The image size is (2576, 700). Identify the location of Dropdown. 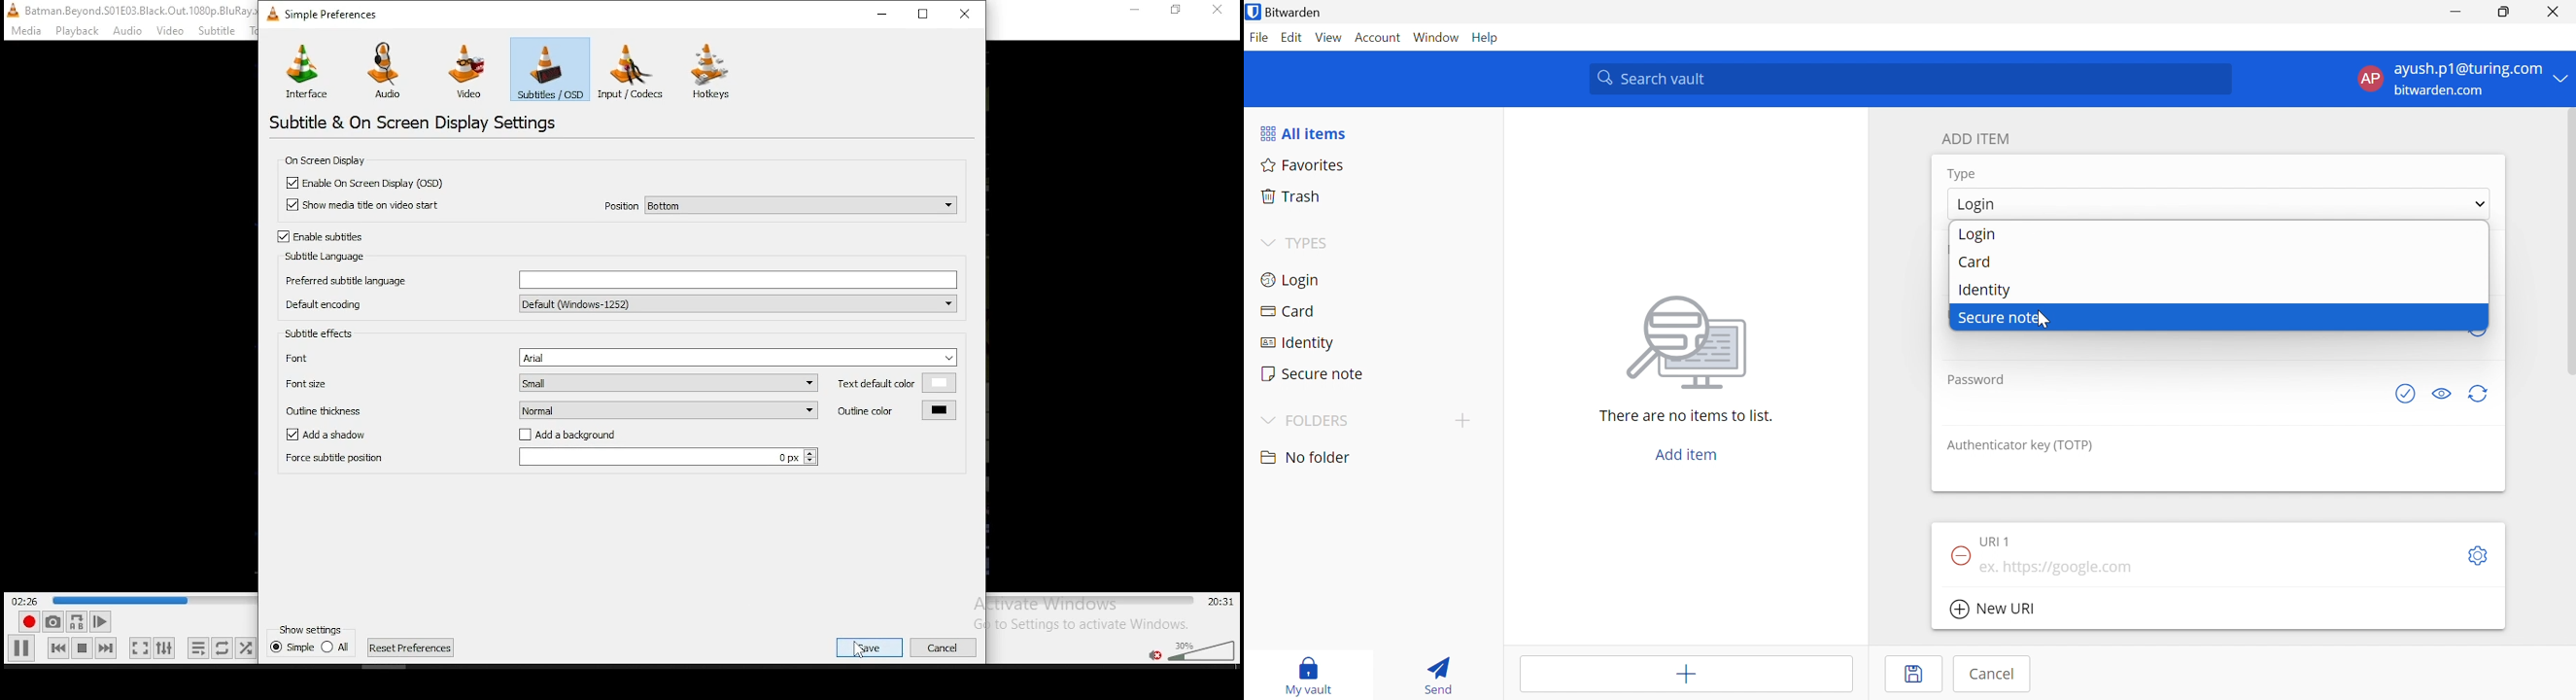
(1267, 241).